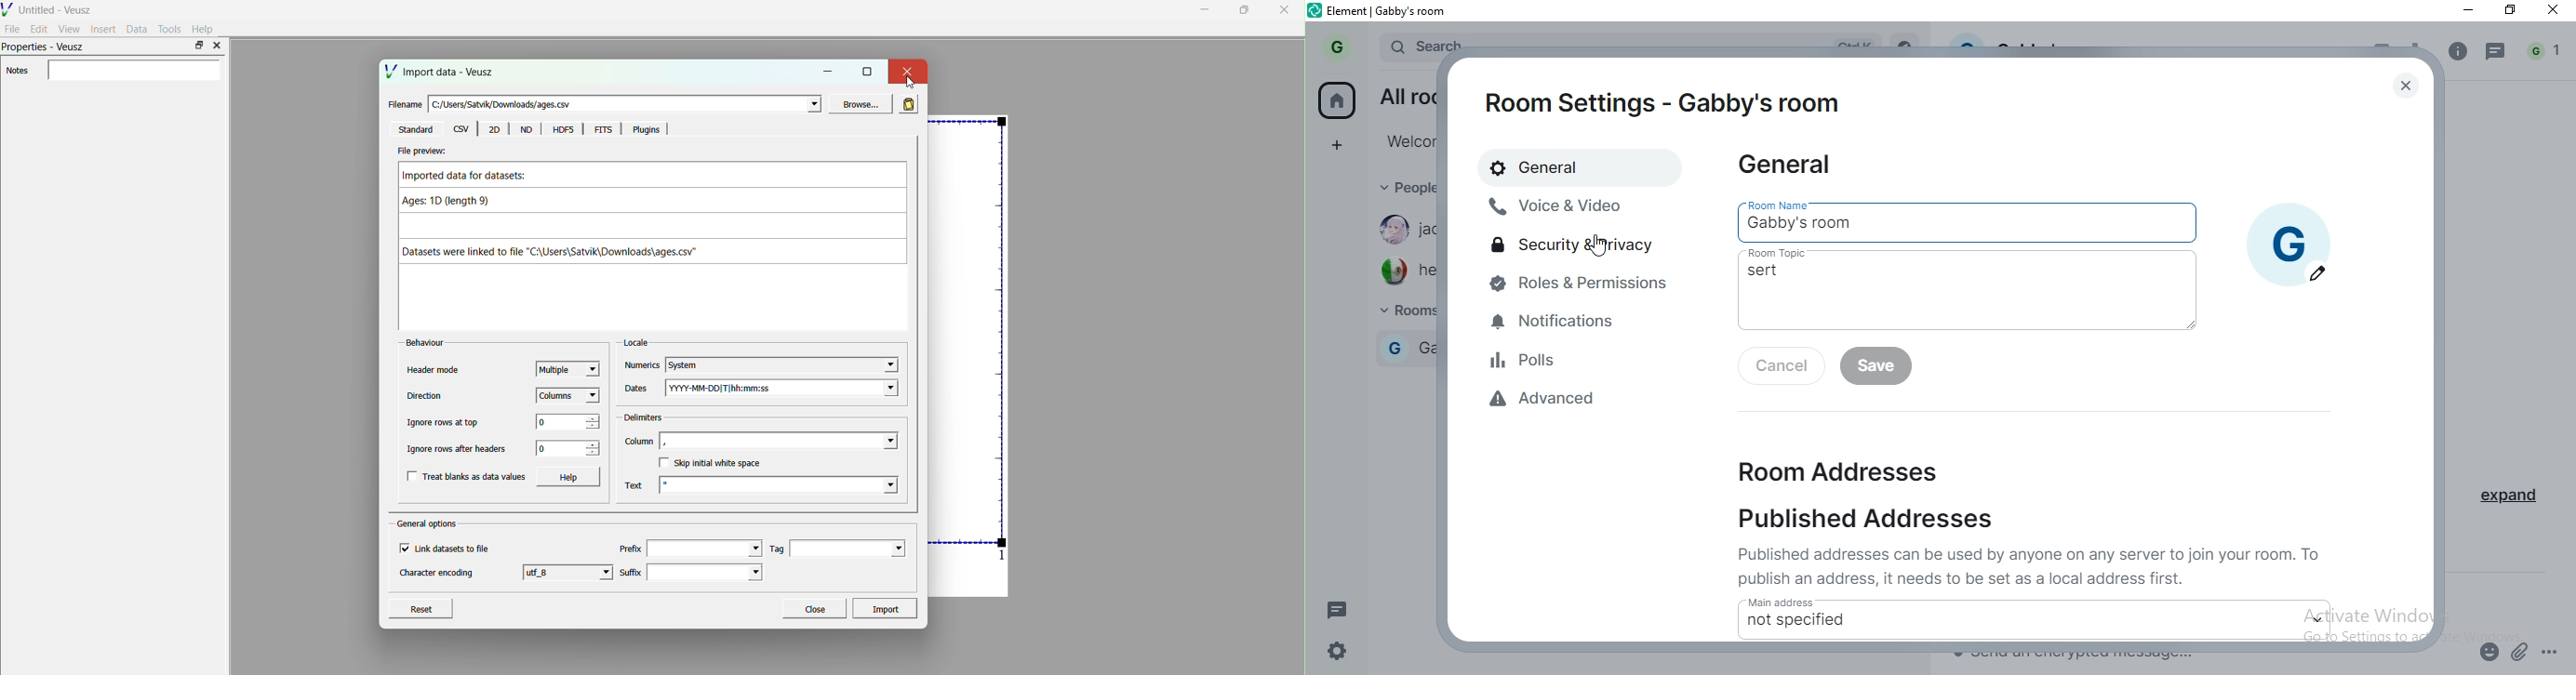 Image resolution: width=2576 pixels, height=700 pixels. What do you see at coordinates (1336, 143) in the screenshot?
I see `add spaces` at bounding box center [1336, 143].